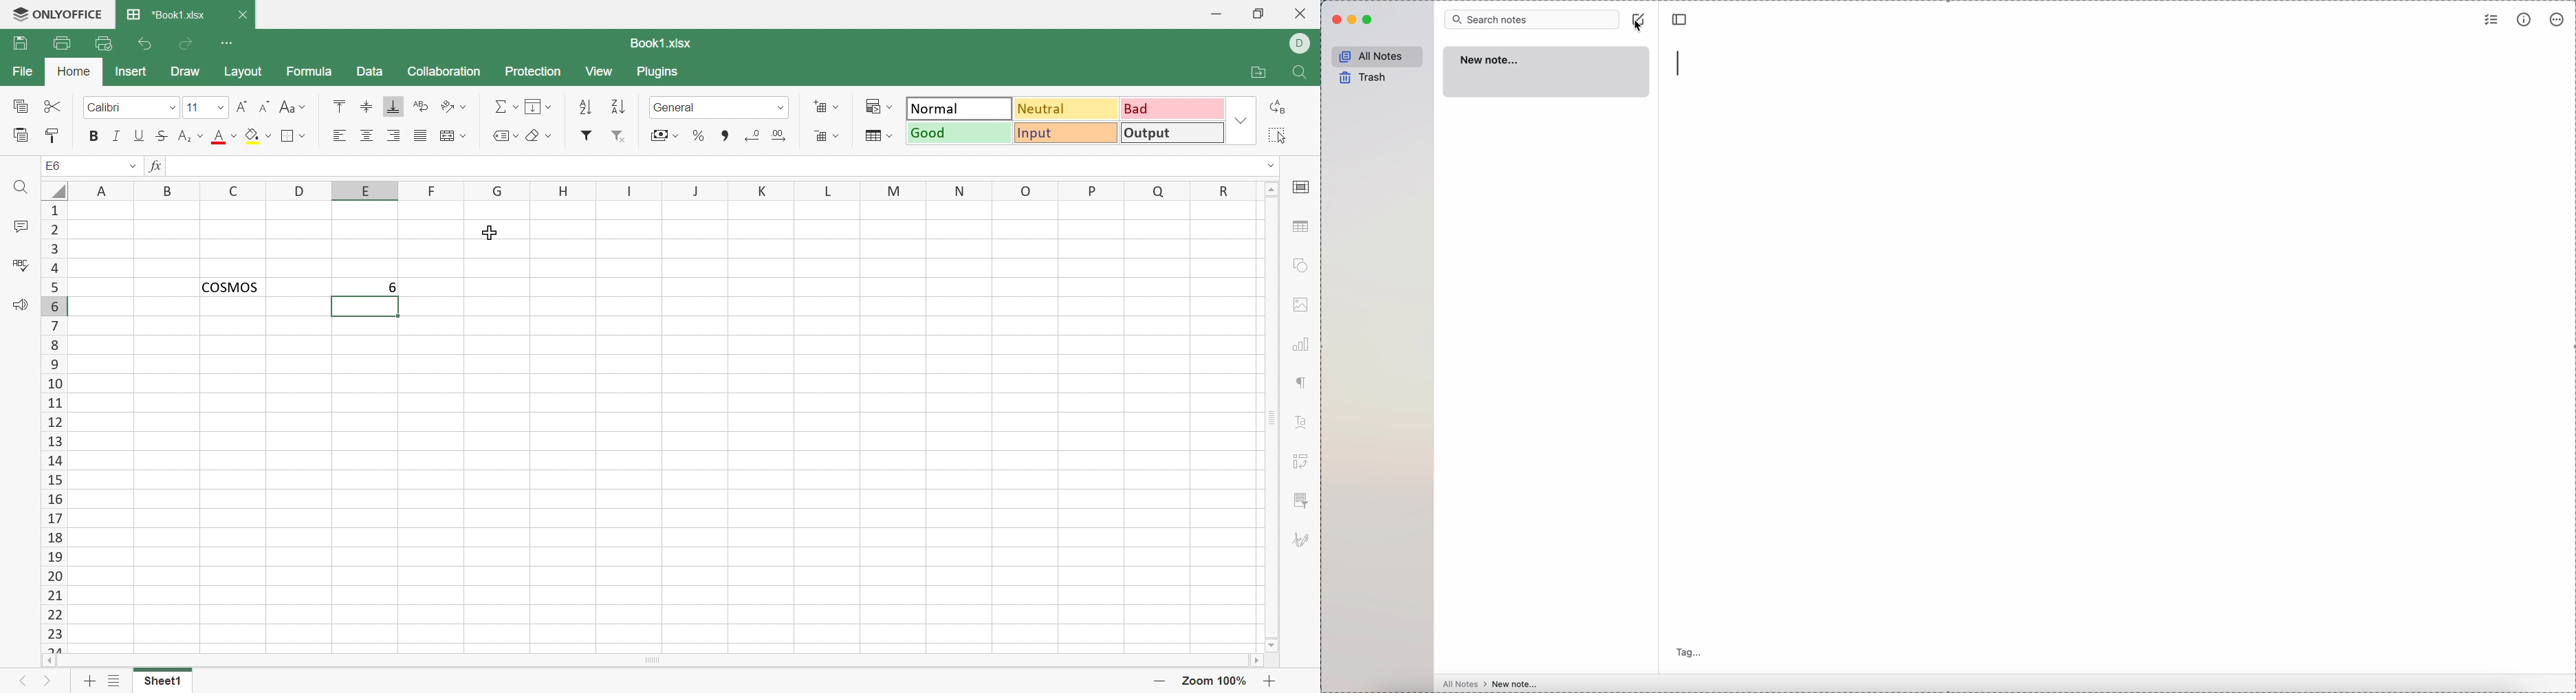  What do you see at coordinates (293, 107) in the screenshot?
I see `Change case` at bounding box center [293, 107].